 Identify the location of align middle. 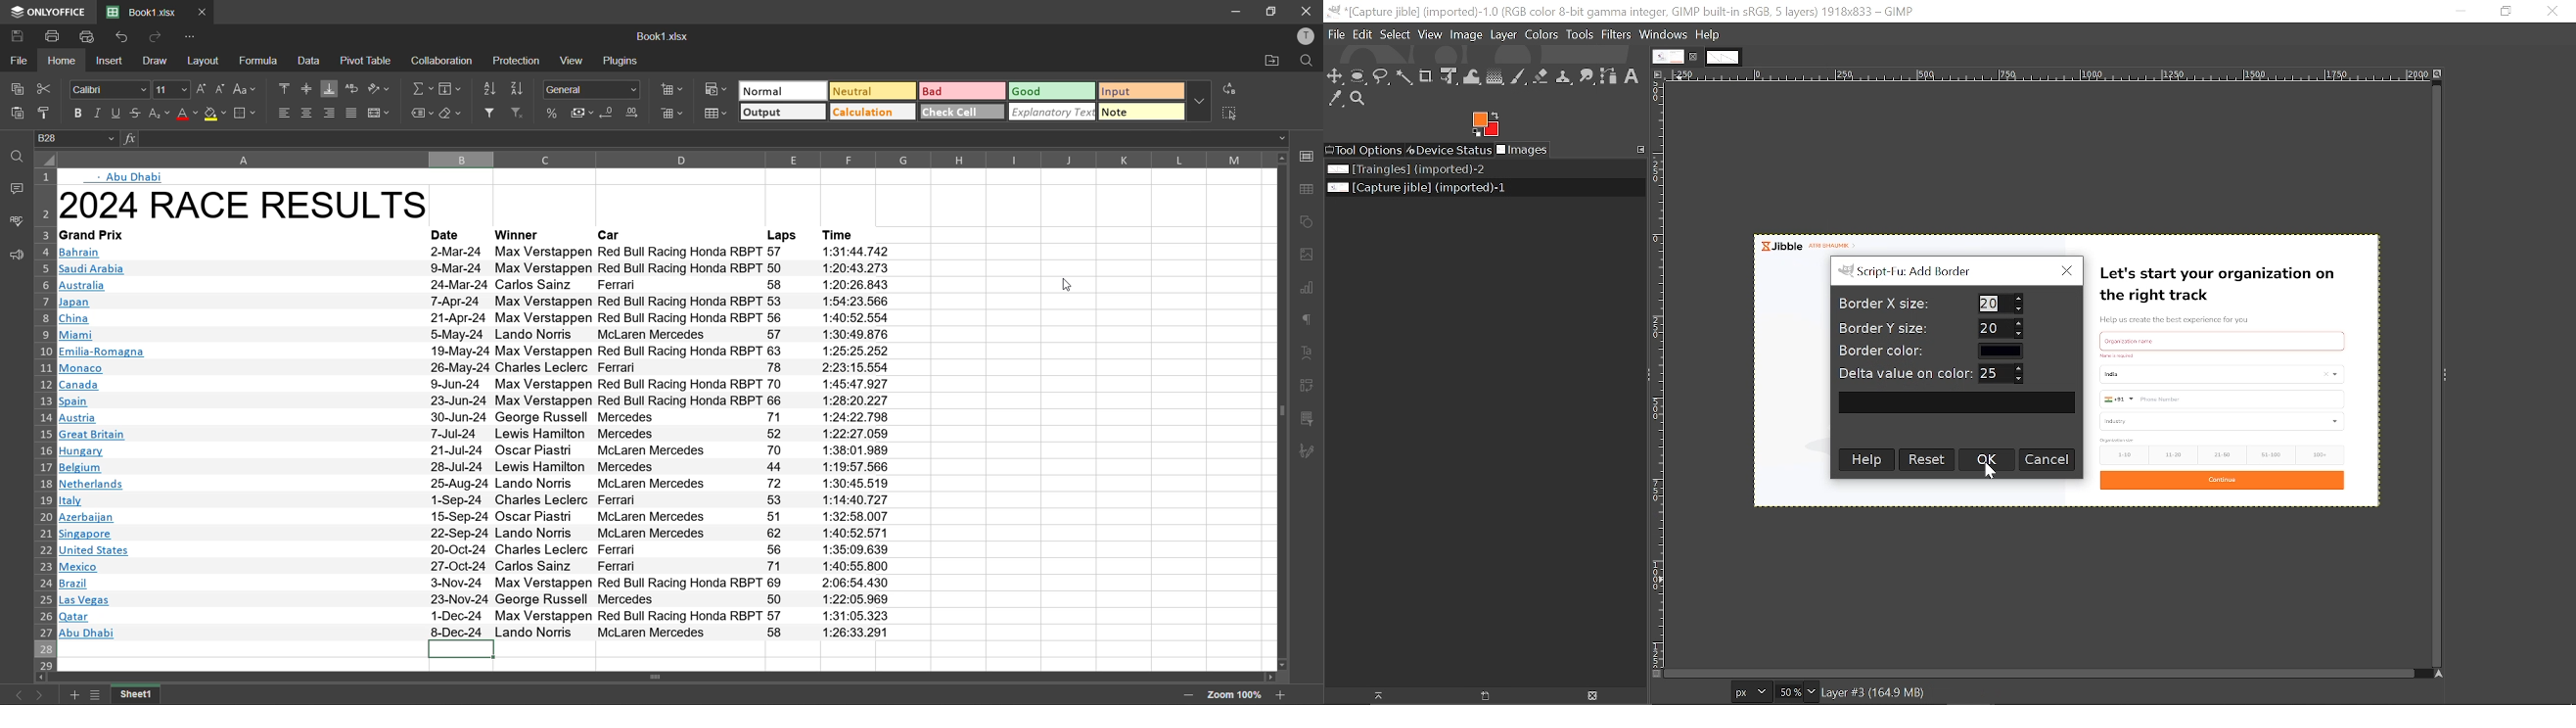
(310, 89).